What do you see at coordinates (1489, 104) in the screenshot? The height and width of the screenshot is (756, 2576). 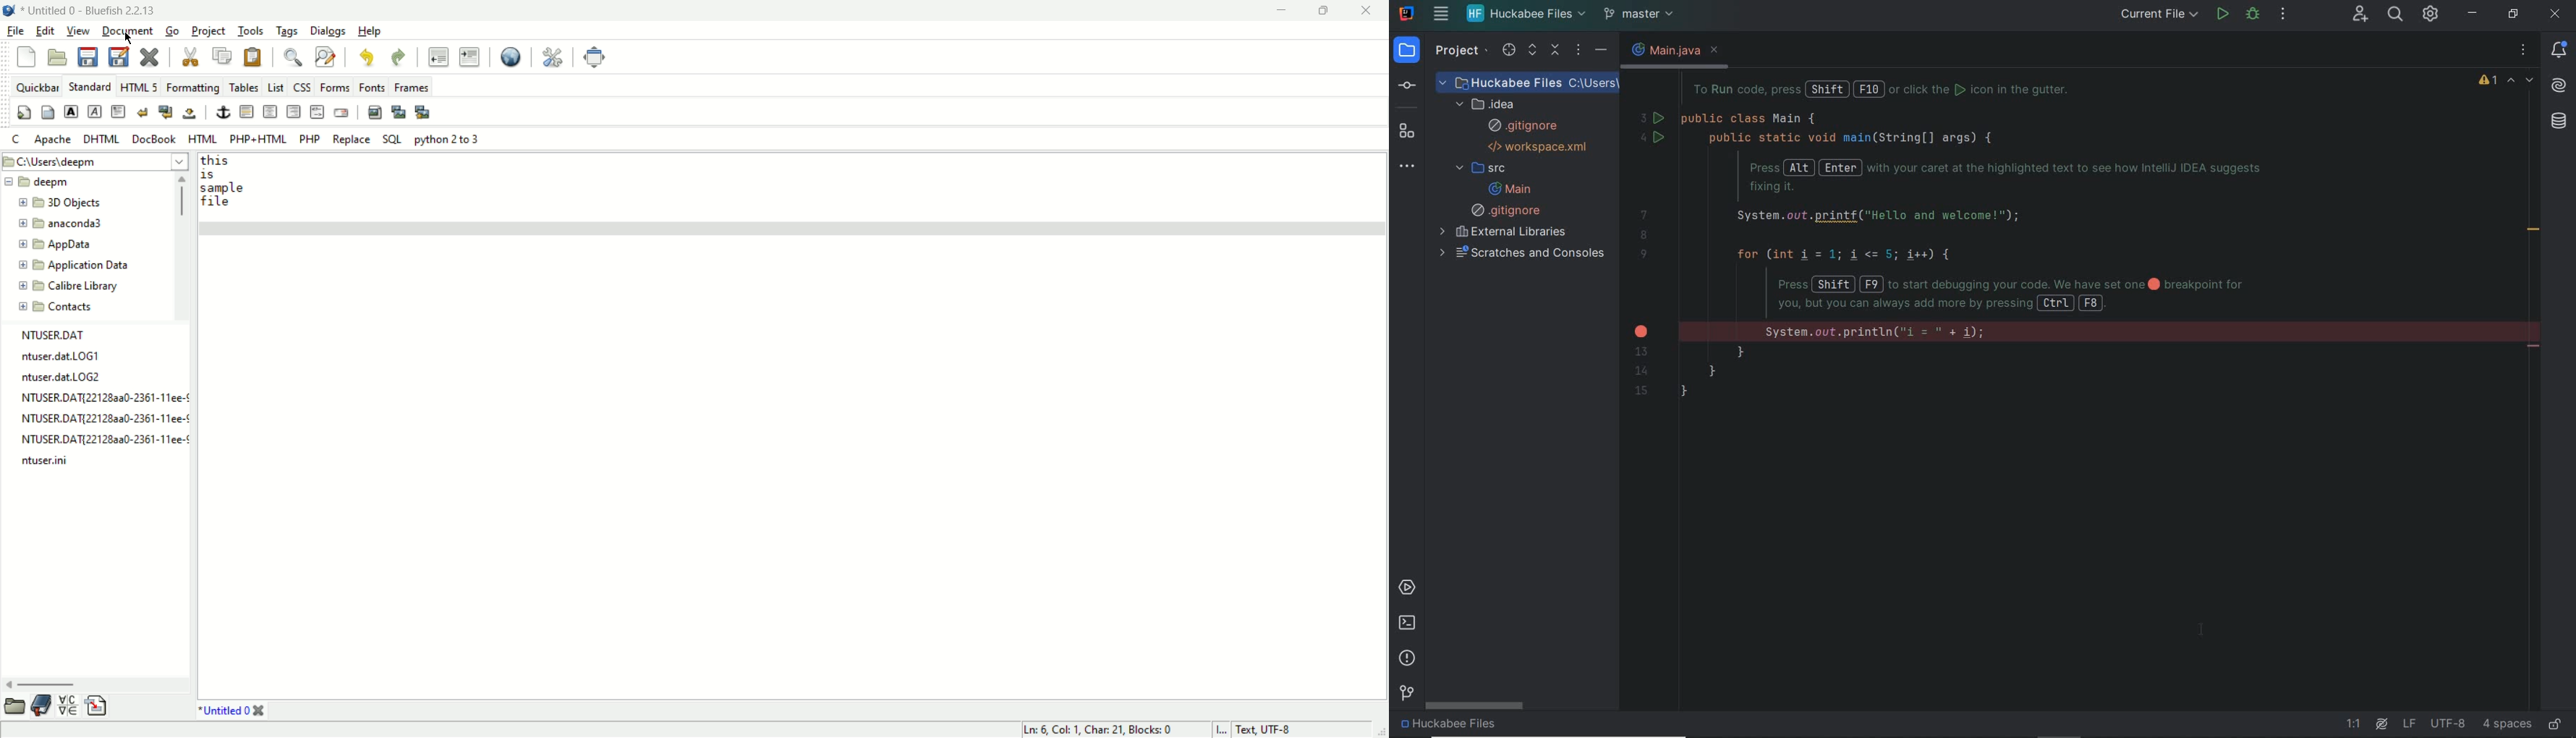 I see `.idea` at bounding box center [1489, 104].